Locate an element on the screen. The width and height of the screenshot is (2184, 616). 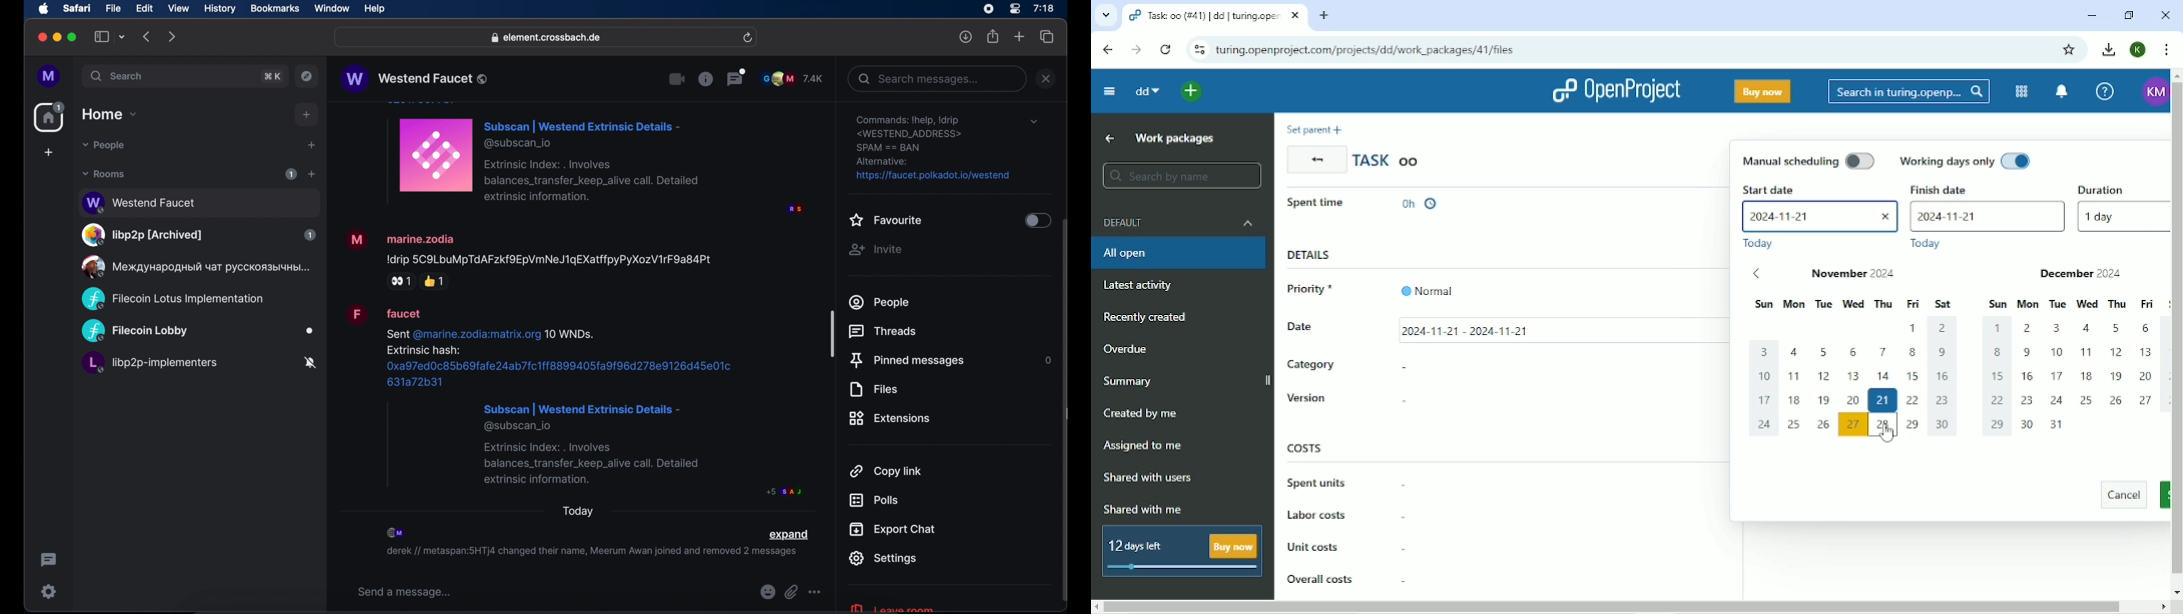
2024-11-21 is located at coordinates (1804, 216).